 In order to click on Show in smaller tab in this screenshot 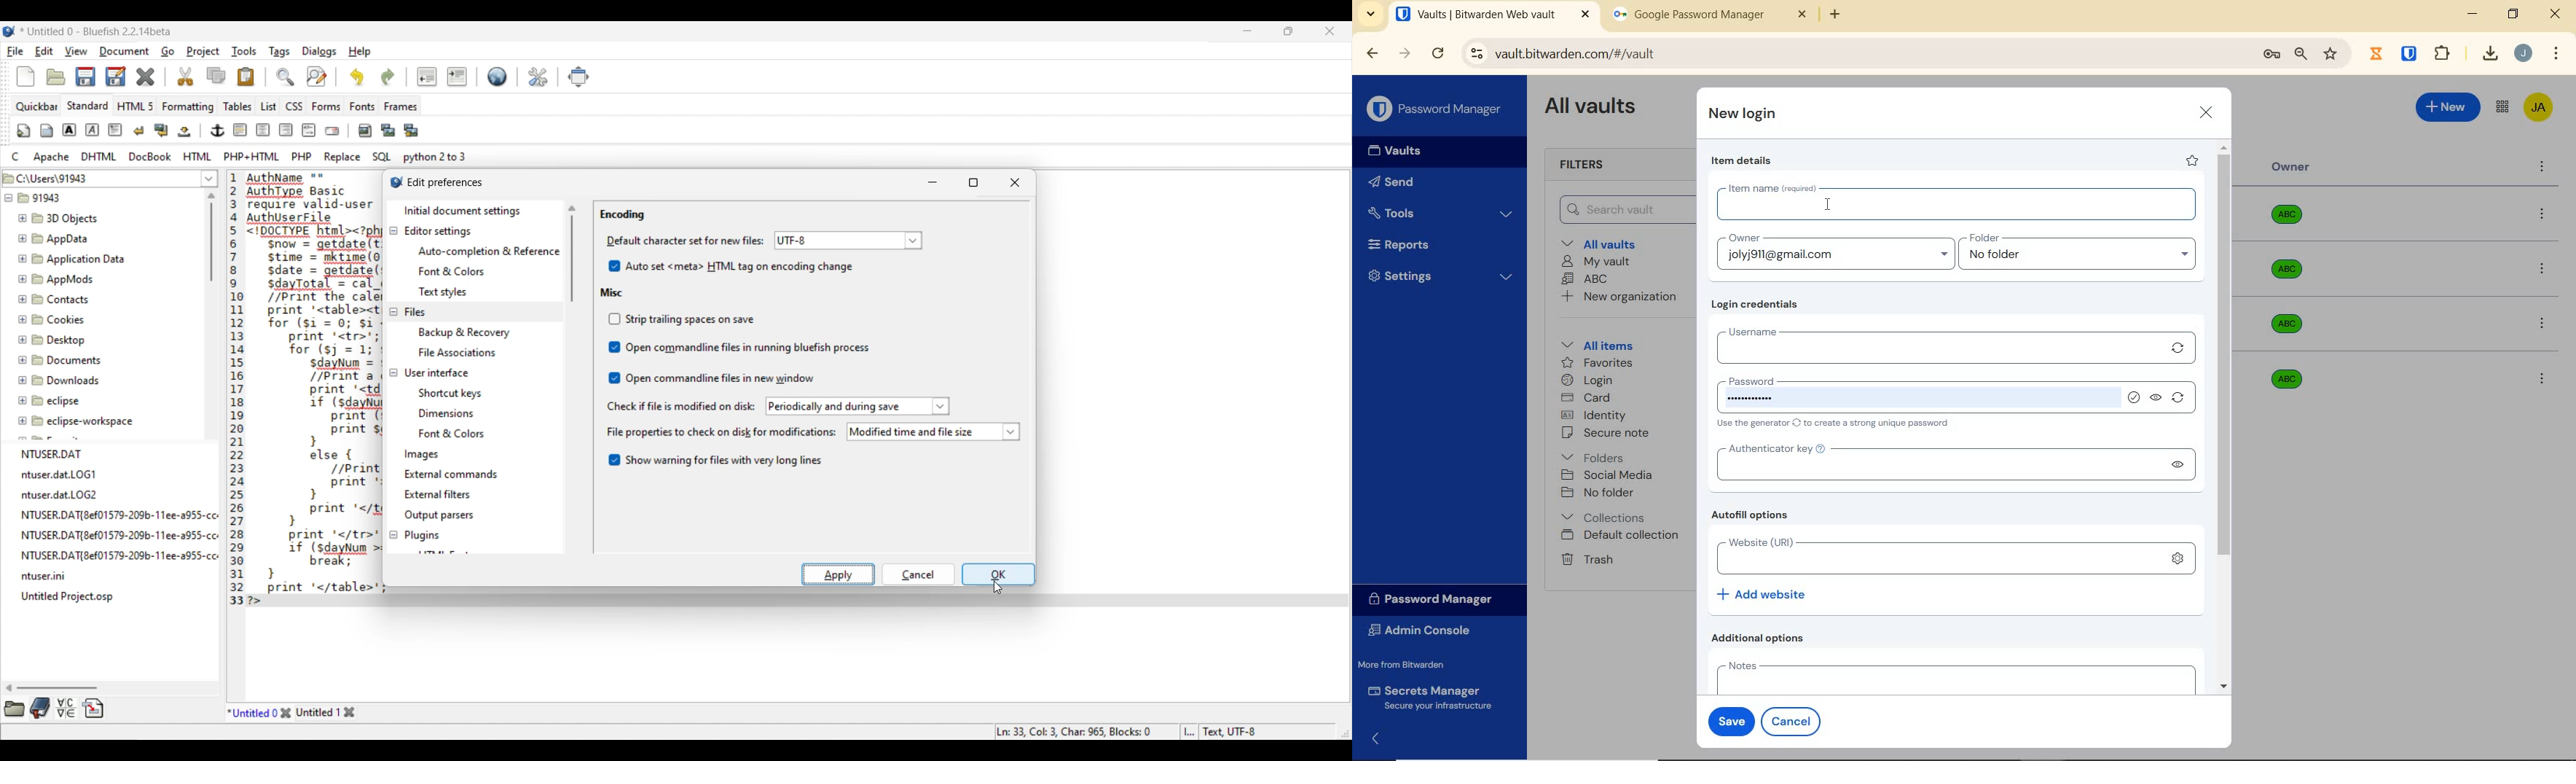, I will do `click(1288, 31)`.